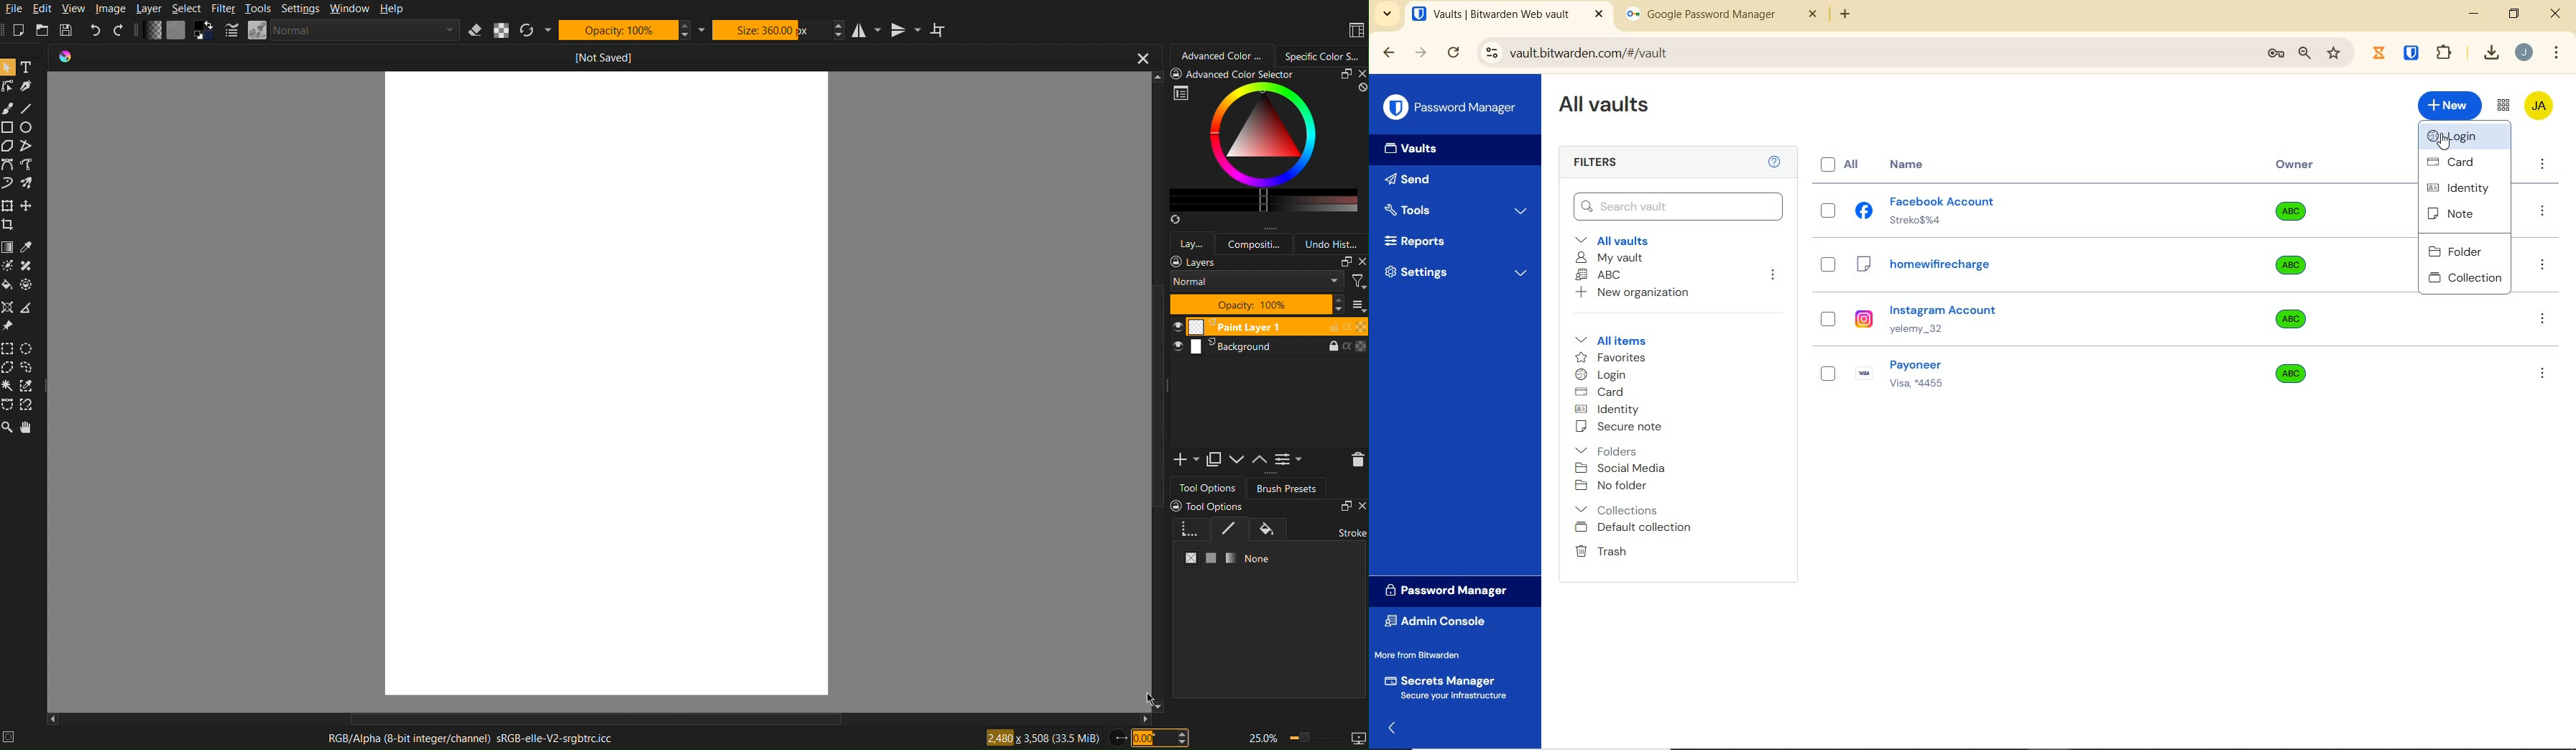  I want to click on Bitwarden Account, so click(2539, 107).